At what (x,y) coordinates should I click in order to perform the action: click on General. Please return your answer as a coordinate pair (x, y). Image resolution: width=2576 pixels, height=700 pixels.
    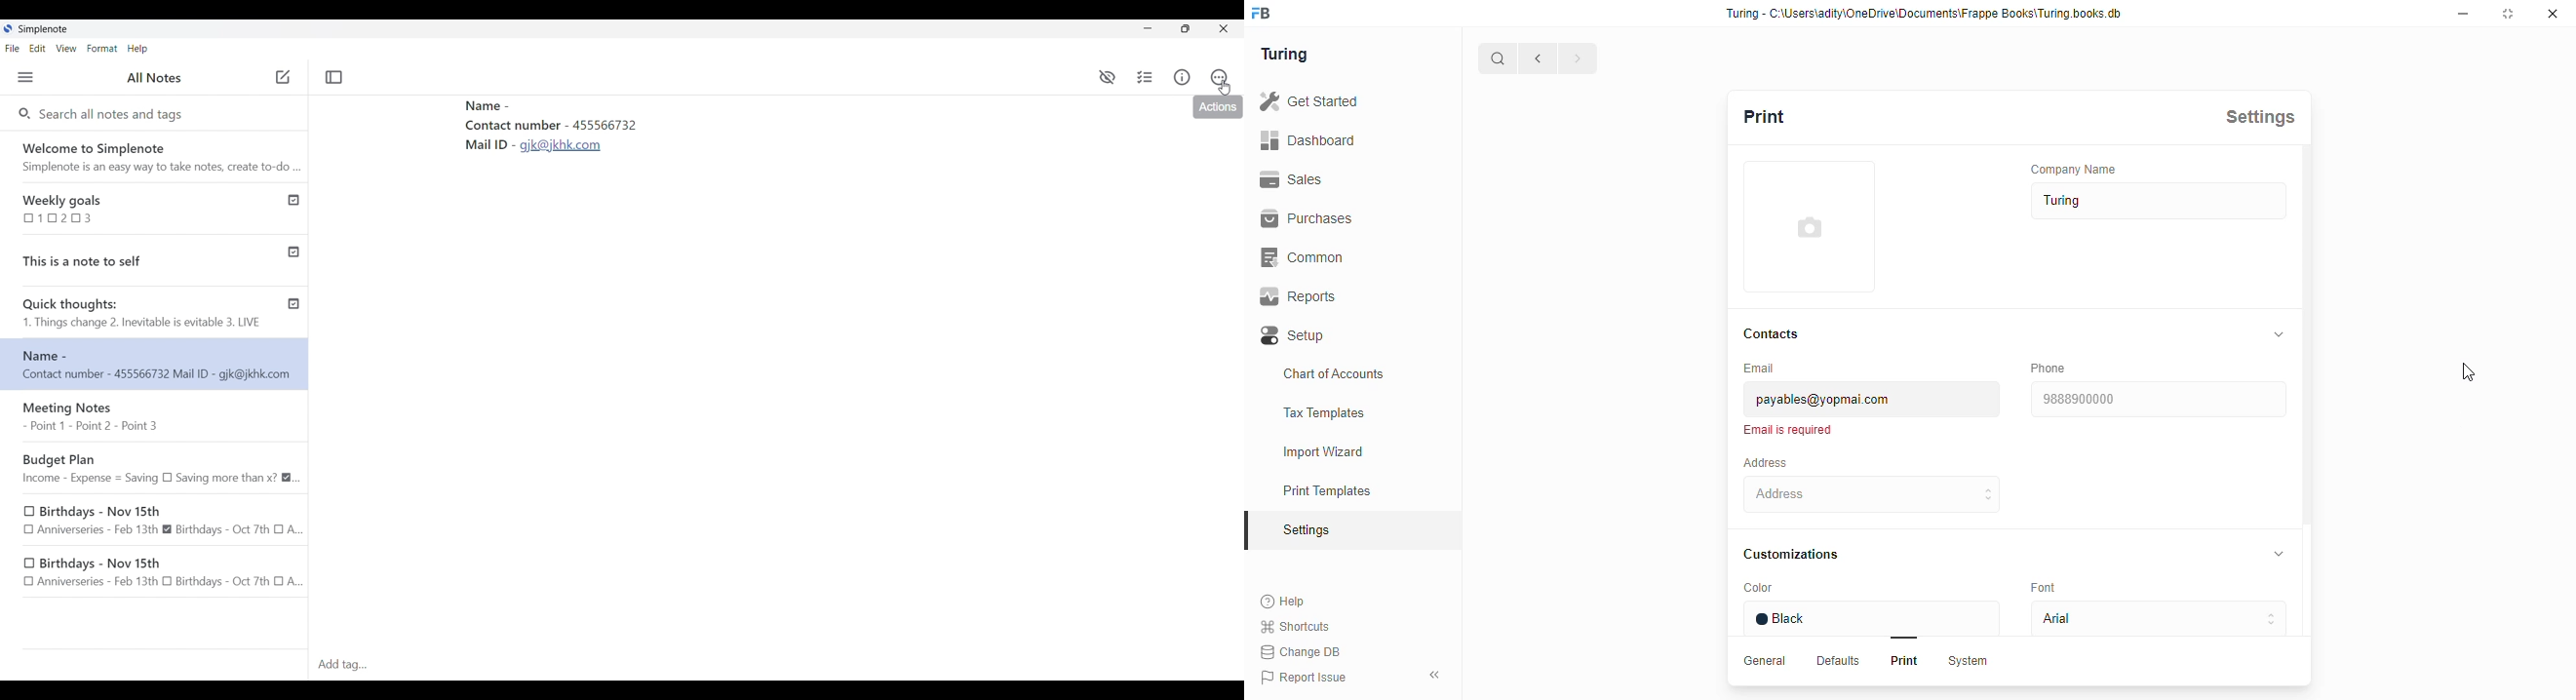
    Looking at the image, I should click on (1768, 661).